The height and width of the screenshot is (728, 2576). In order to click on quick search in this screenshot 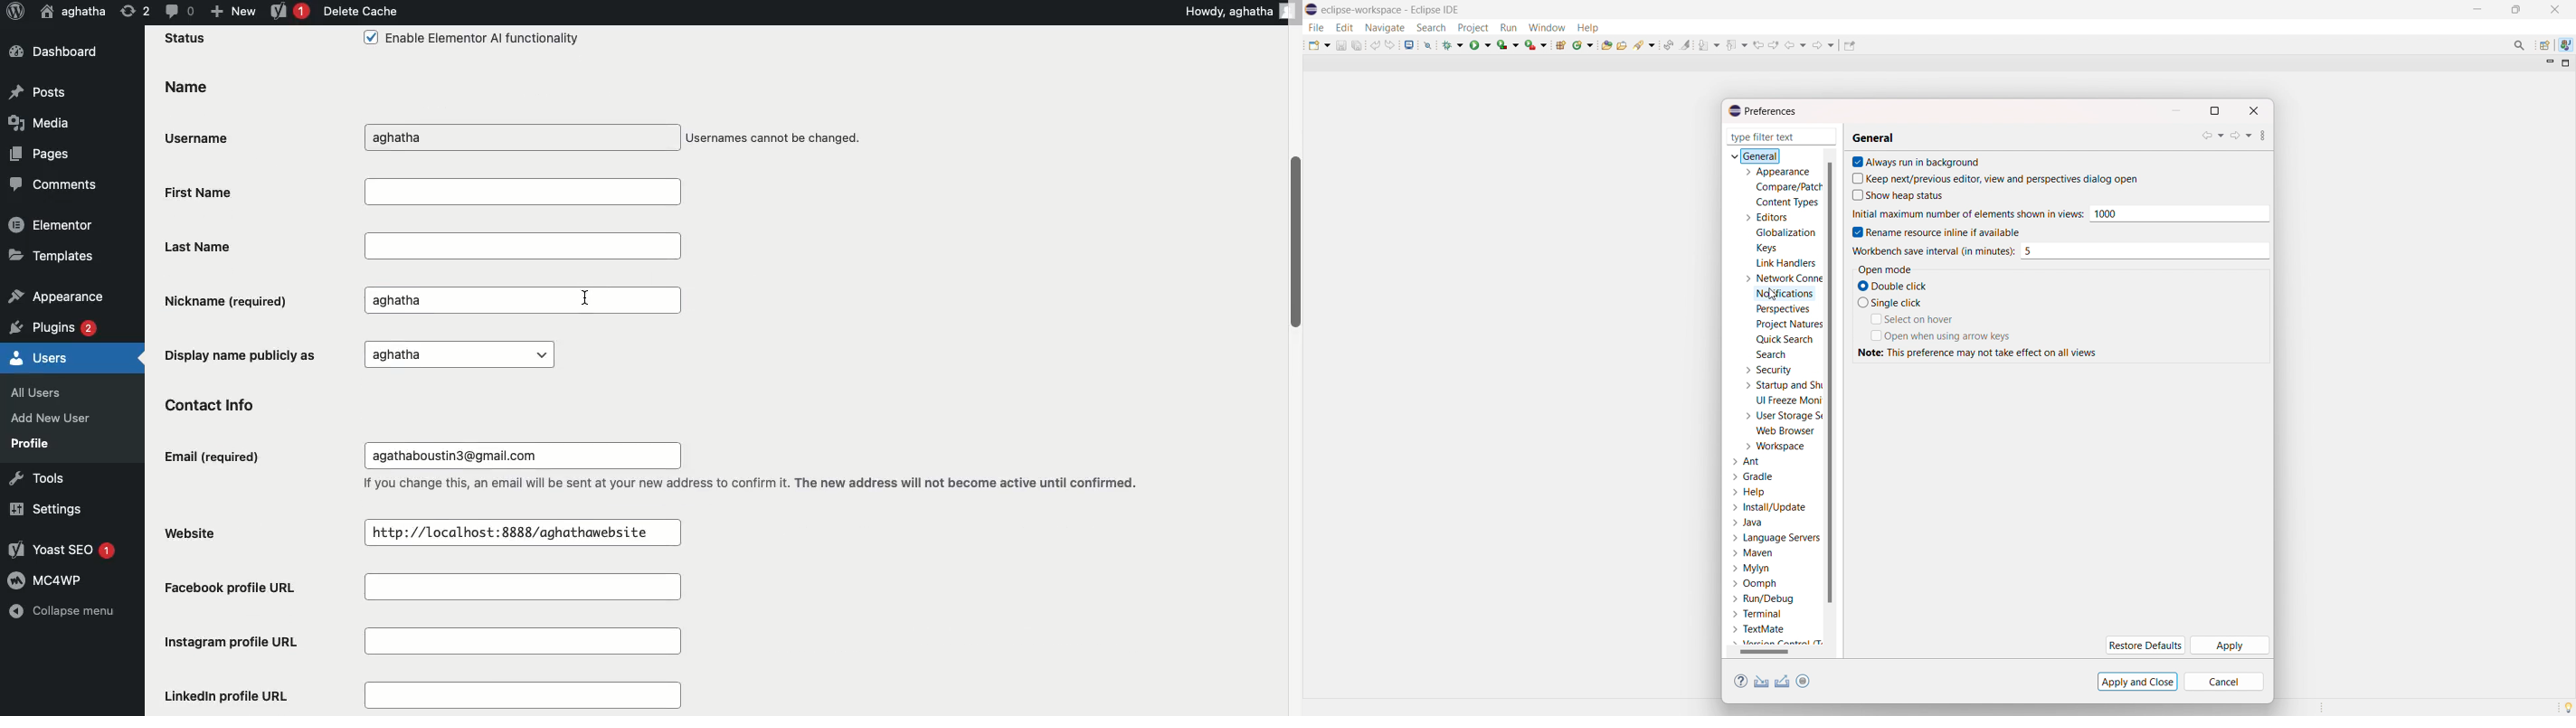, I will do `click(1784, 339)`.